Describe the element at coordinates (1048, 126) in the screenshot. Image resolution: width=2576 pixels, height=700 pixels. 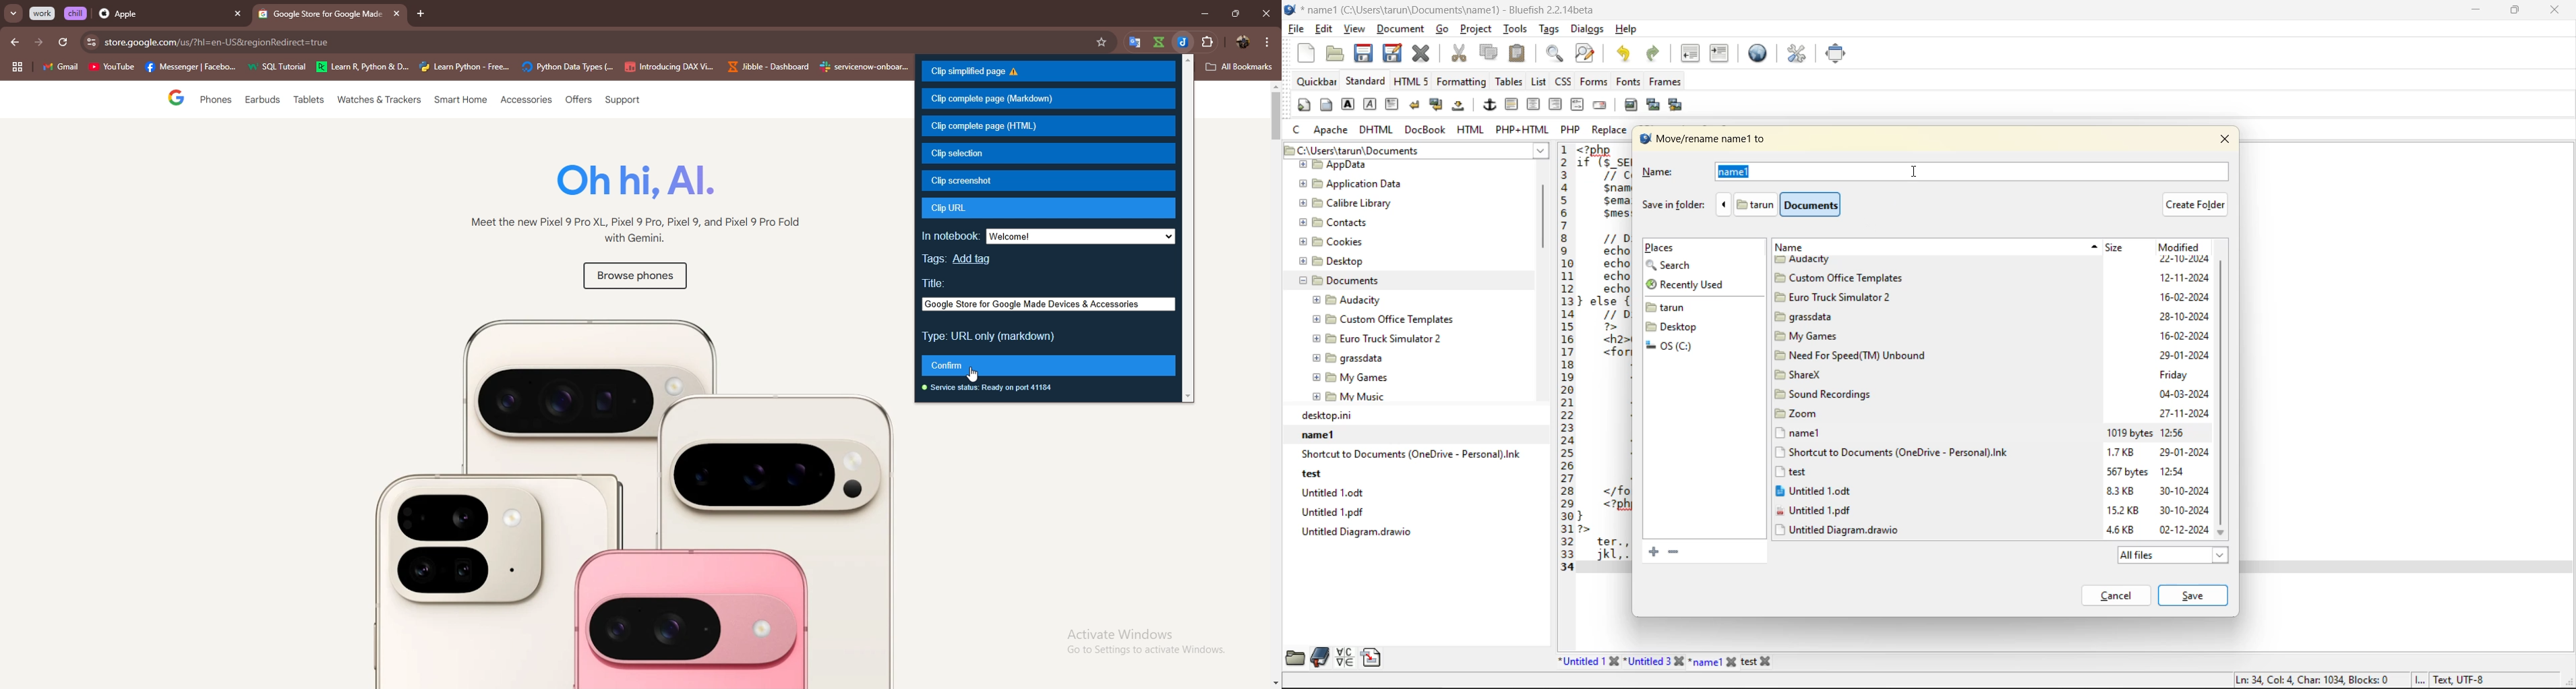
I see `clip complete page (html)` at that location.